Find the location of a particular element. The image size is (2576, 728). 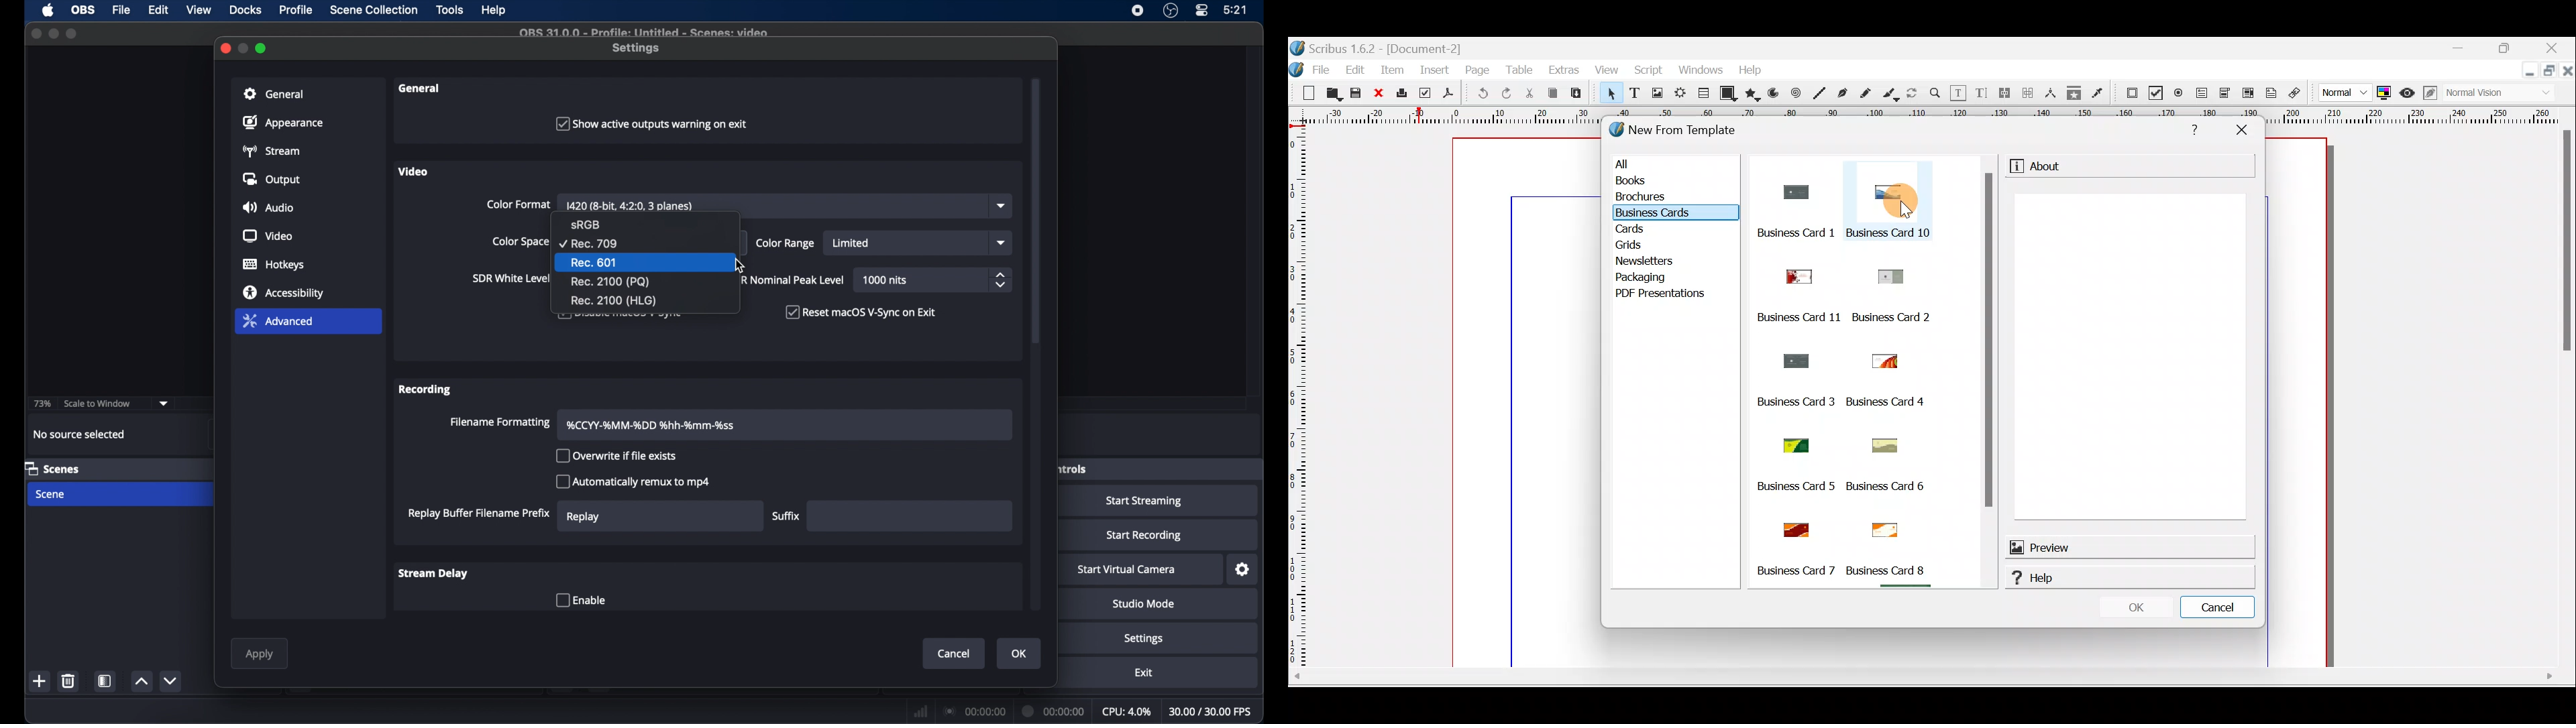

PDF Push button is located at coordinates (2131, 93).